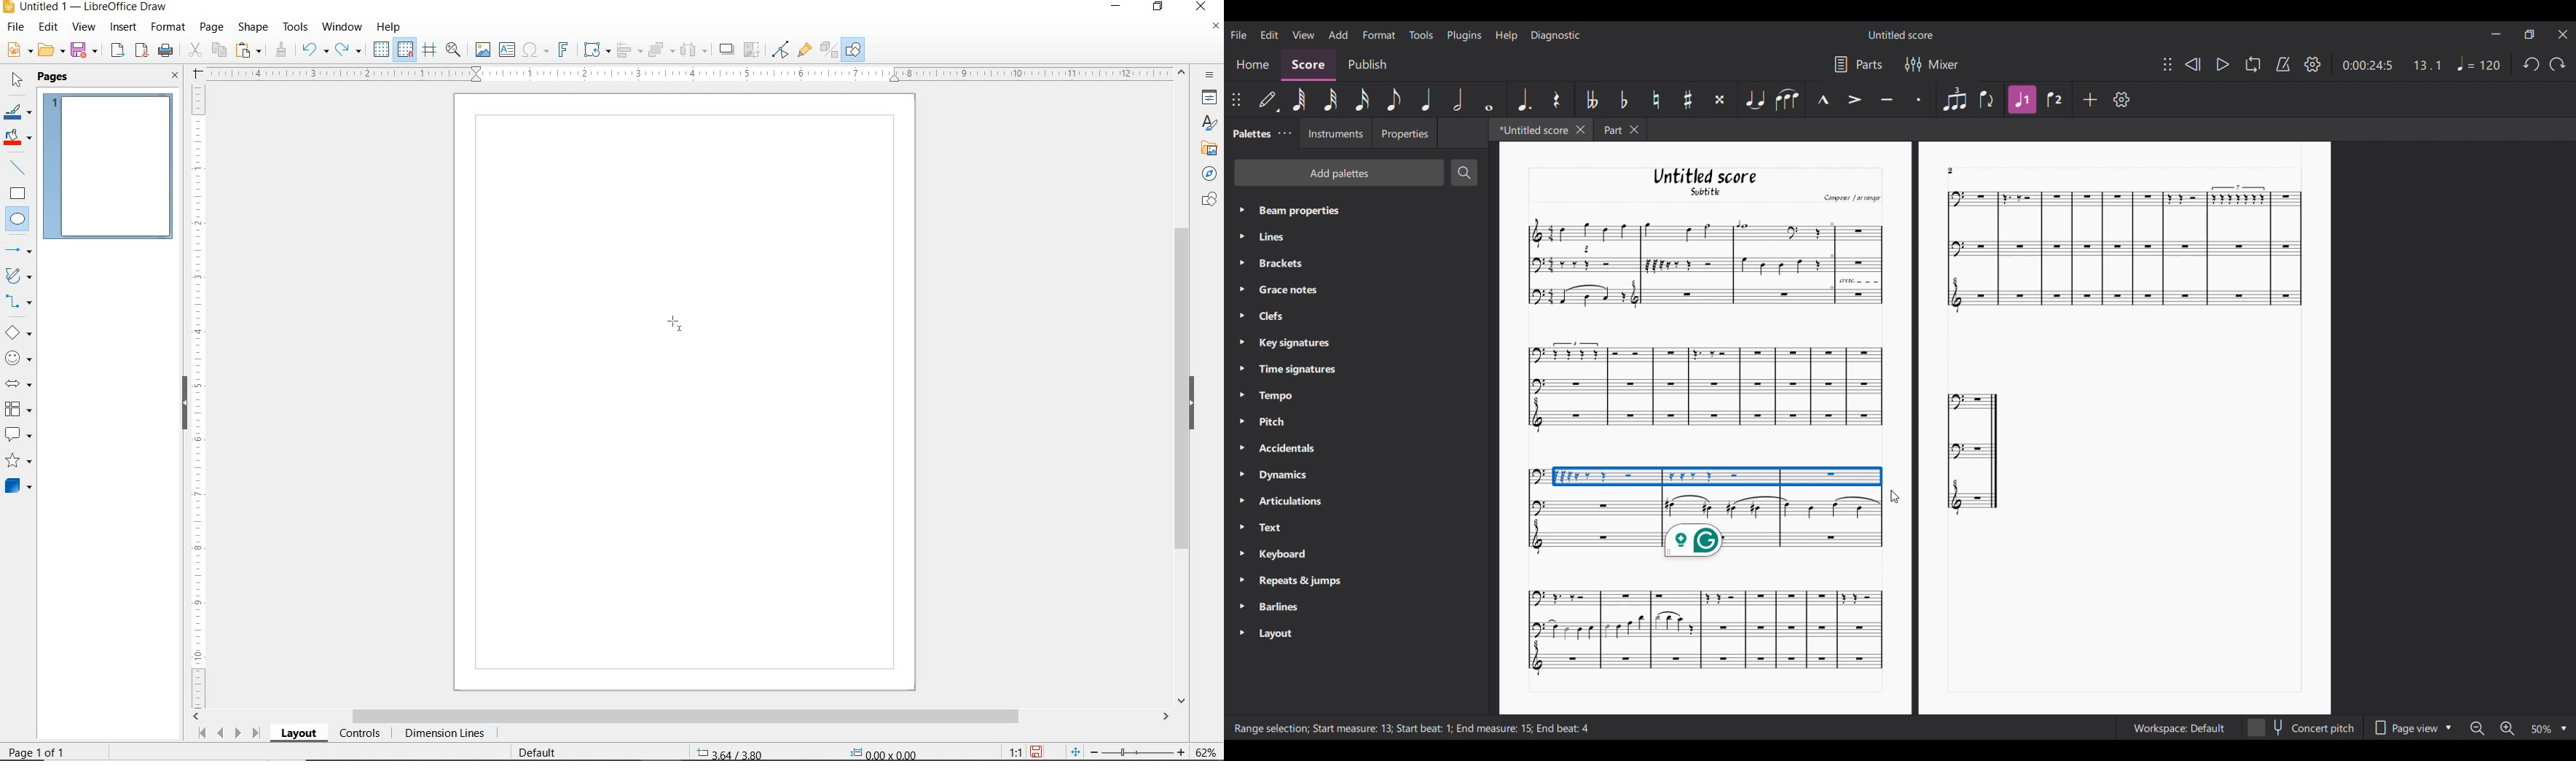 The width and height of the screenshot is (2576, 784). Describe the element at coordinates (1182, 387) in the screenshot. I see `SCROLLBAR` at that location.